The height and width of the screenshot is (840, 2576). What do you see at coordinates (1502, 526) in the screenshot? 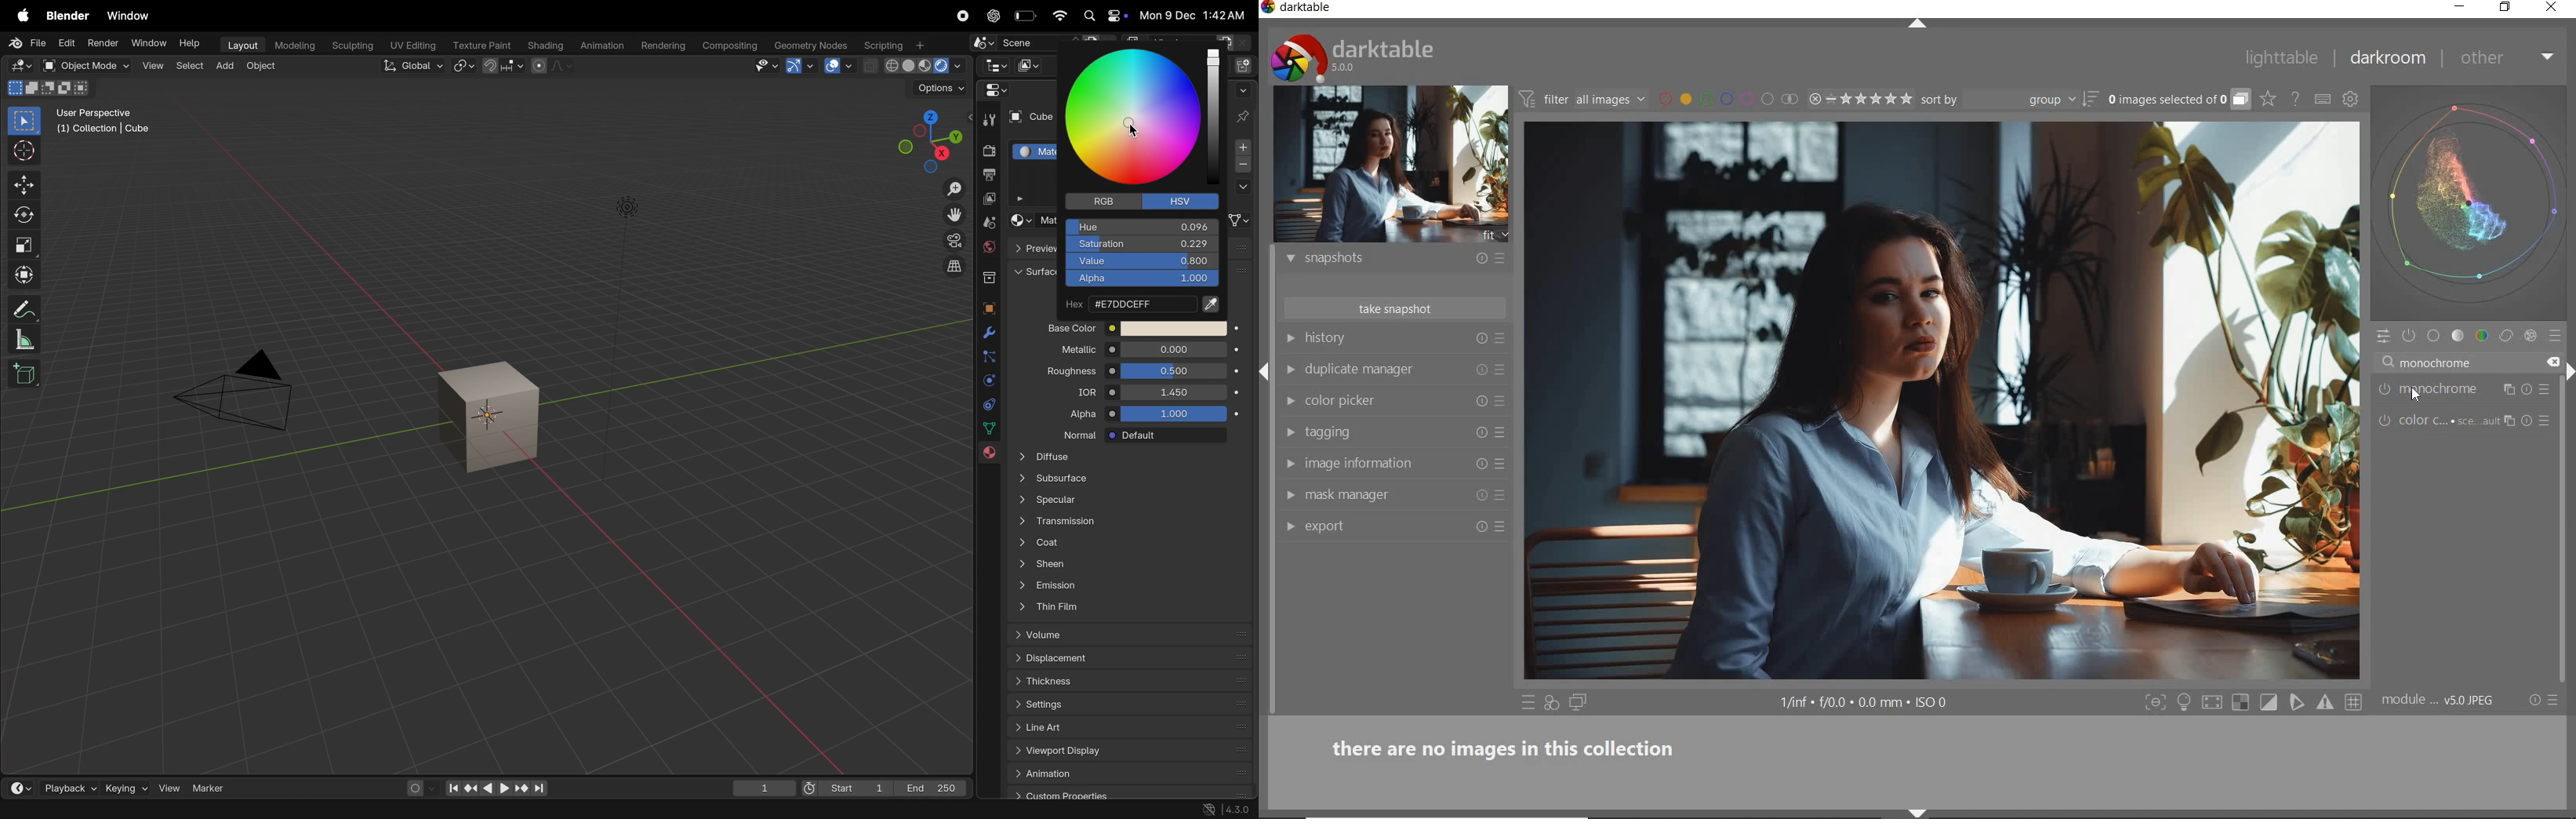
I see `preset and preferences` at bounding box center [1502, 526].